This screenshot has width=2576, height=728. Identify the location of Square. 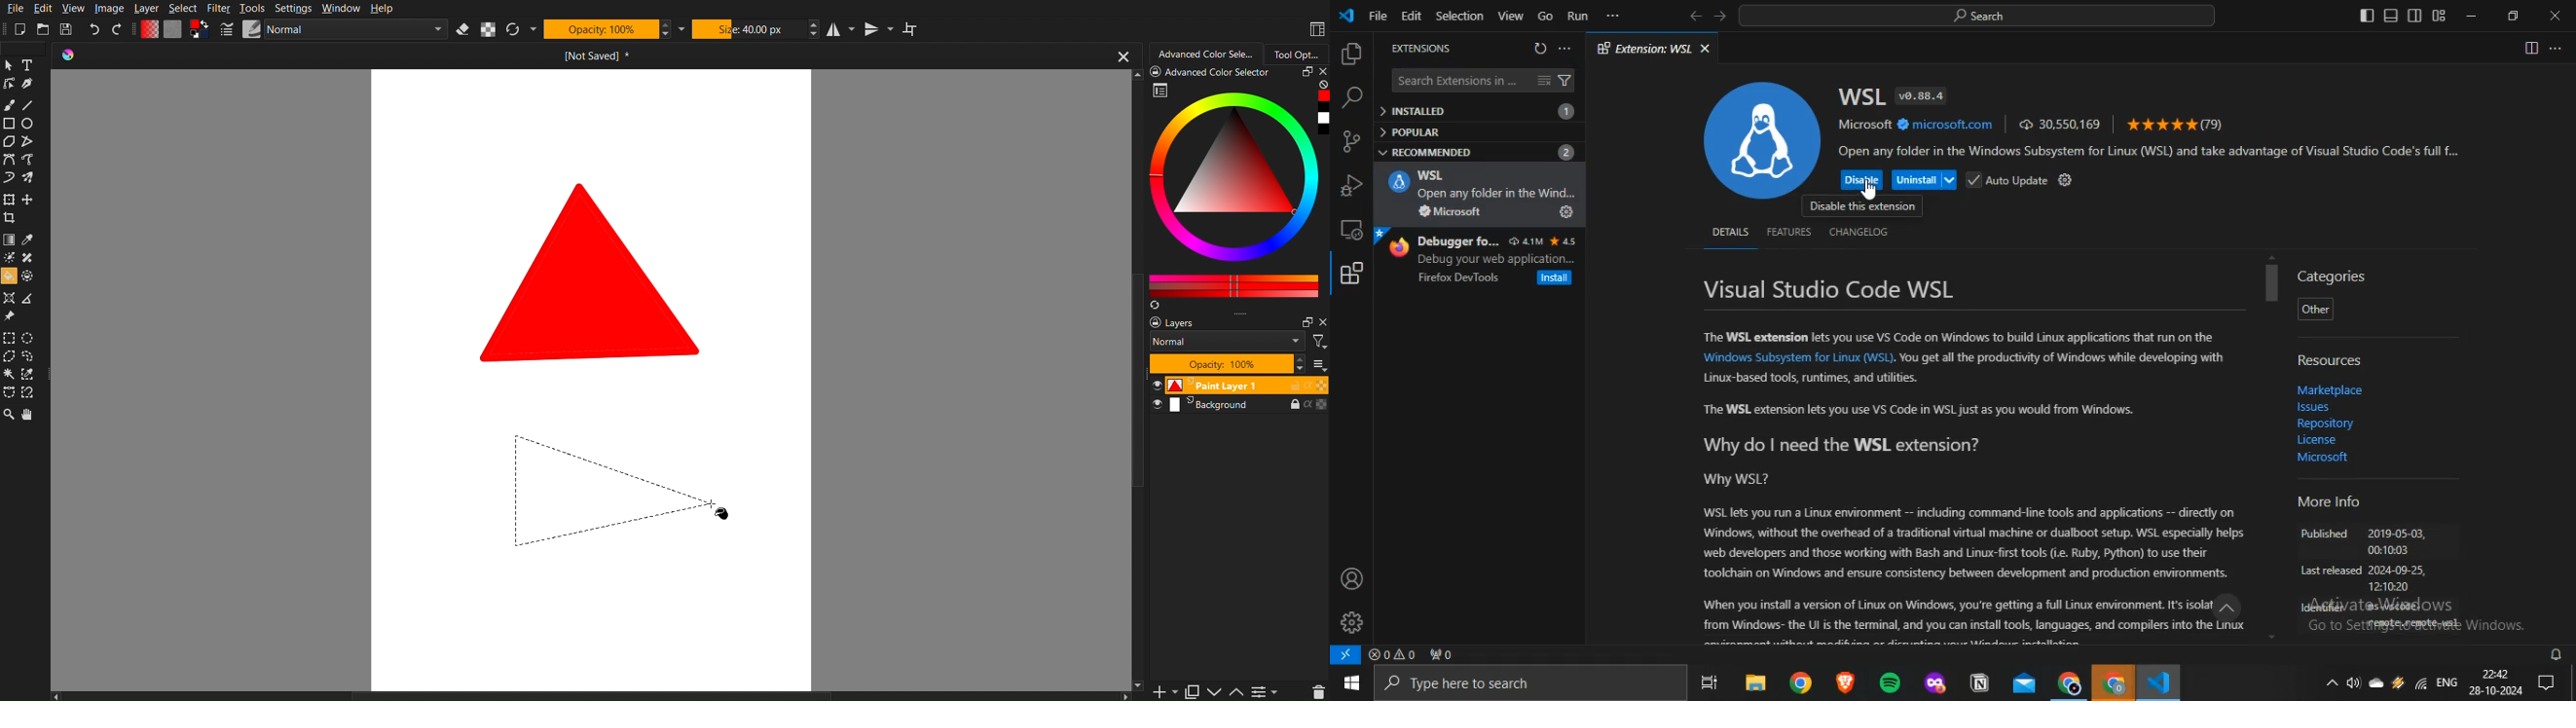
(8, 124).